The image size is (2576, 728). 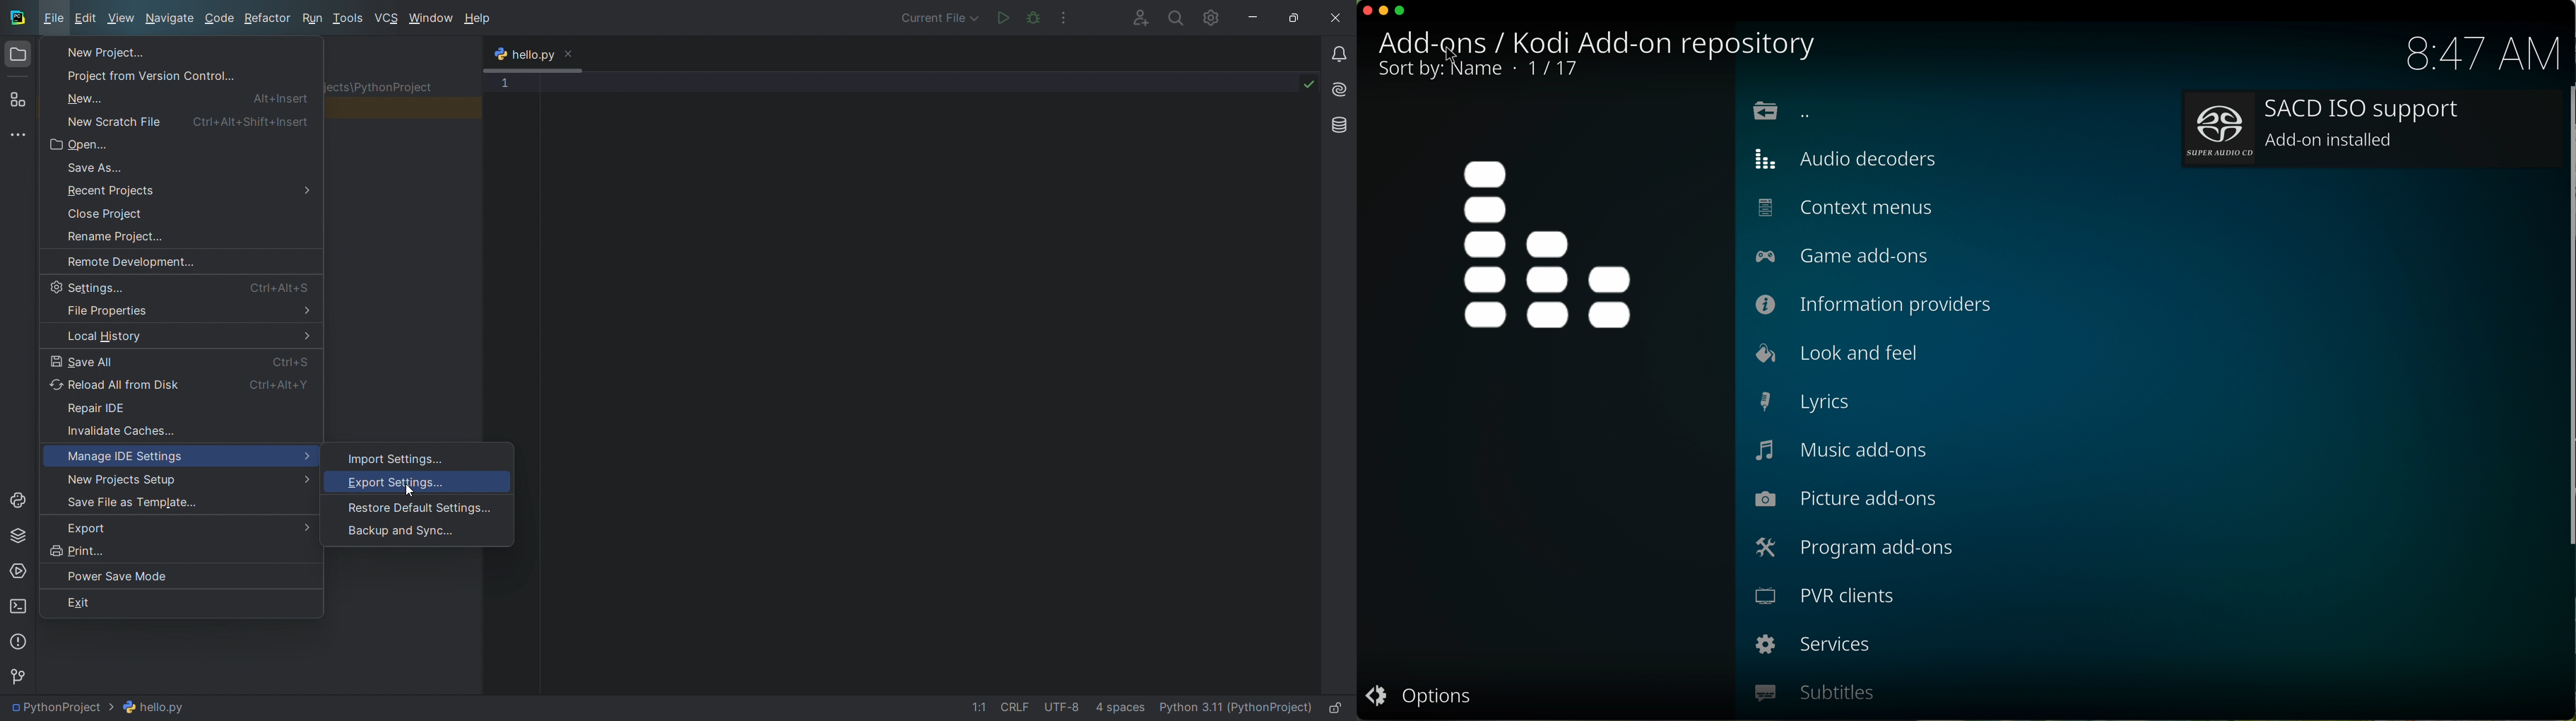 What do you see at coordinates (1845, 255) in the screenshot?
I see `game add-ons` at bounding box center [1845, 255].